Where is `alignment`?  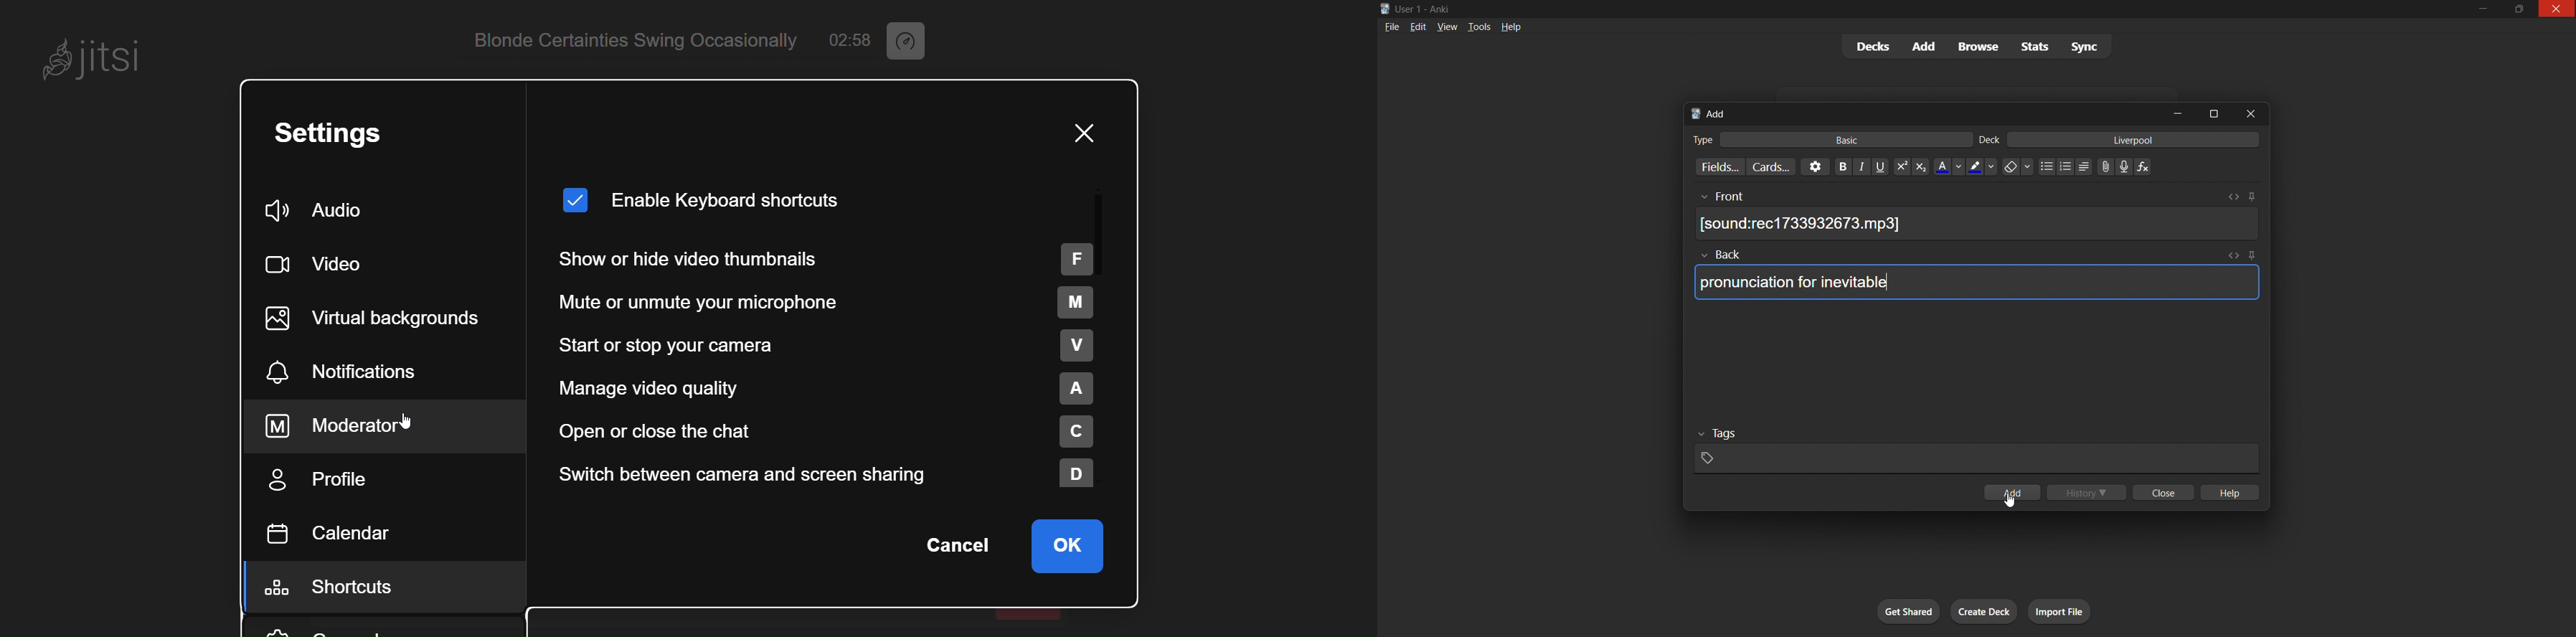
alignment is located at coordinates (2086, 166).